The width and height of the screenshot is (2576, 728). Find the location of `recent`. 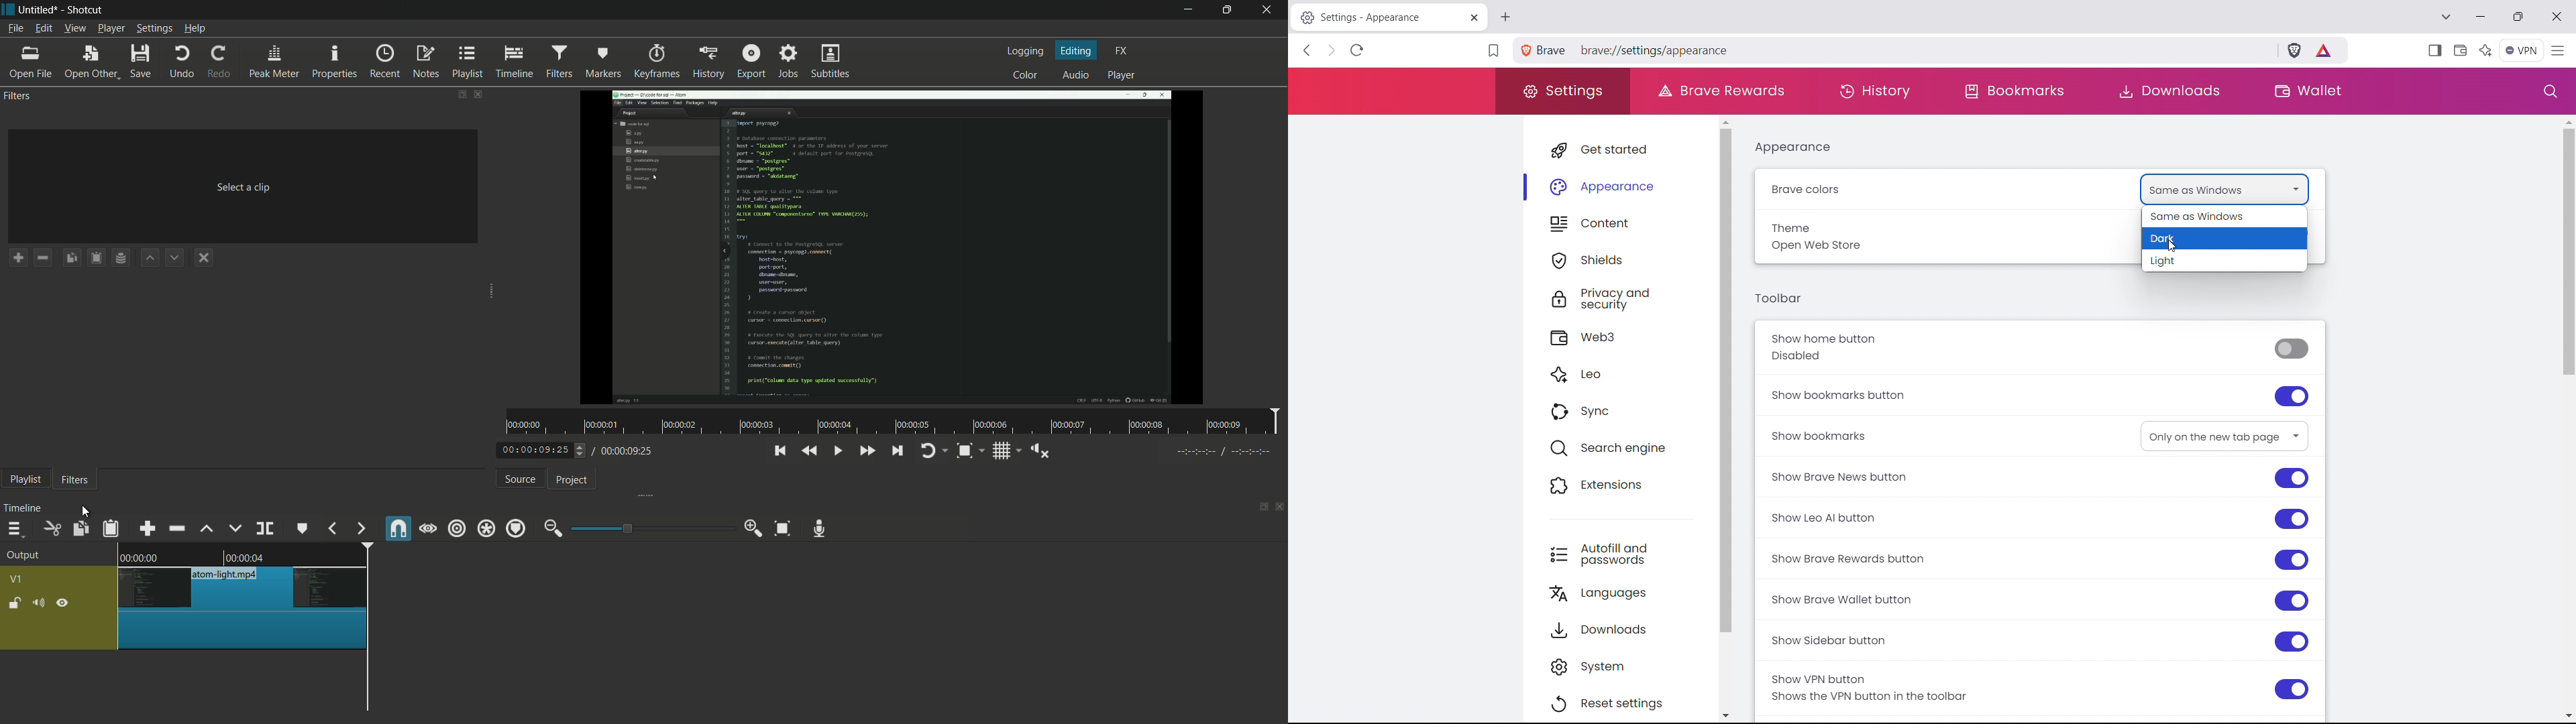

recent is located at coordinates (387, 62).